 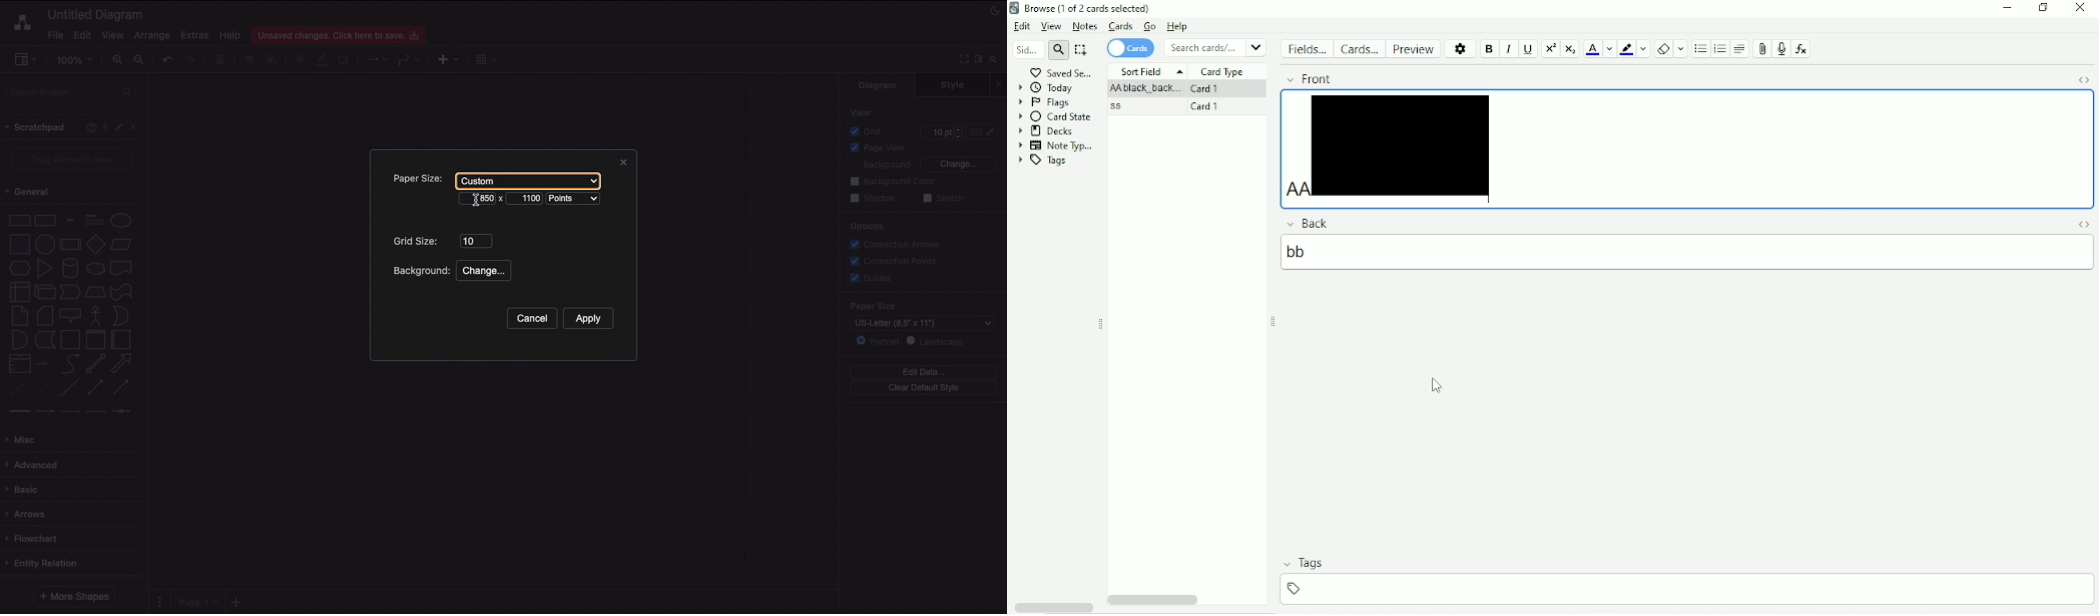 What do you see at coordinates (1401, 143) in the screenshot?
I see `Image added` at bounding box center [1401, 143].